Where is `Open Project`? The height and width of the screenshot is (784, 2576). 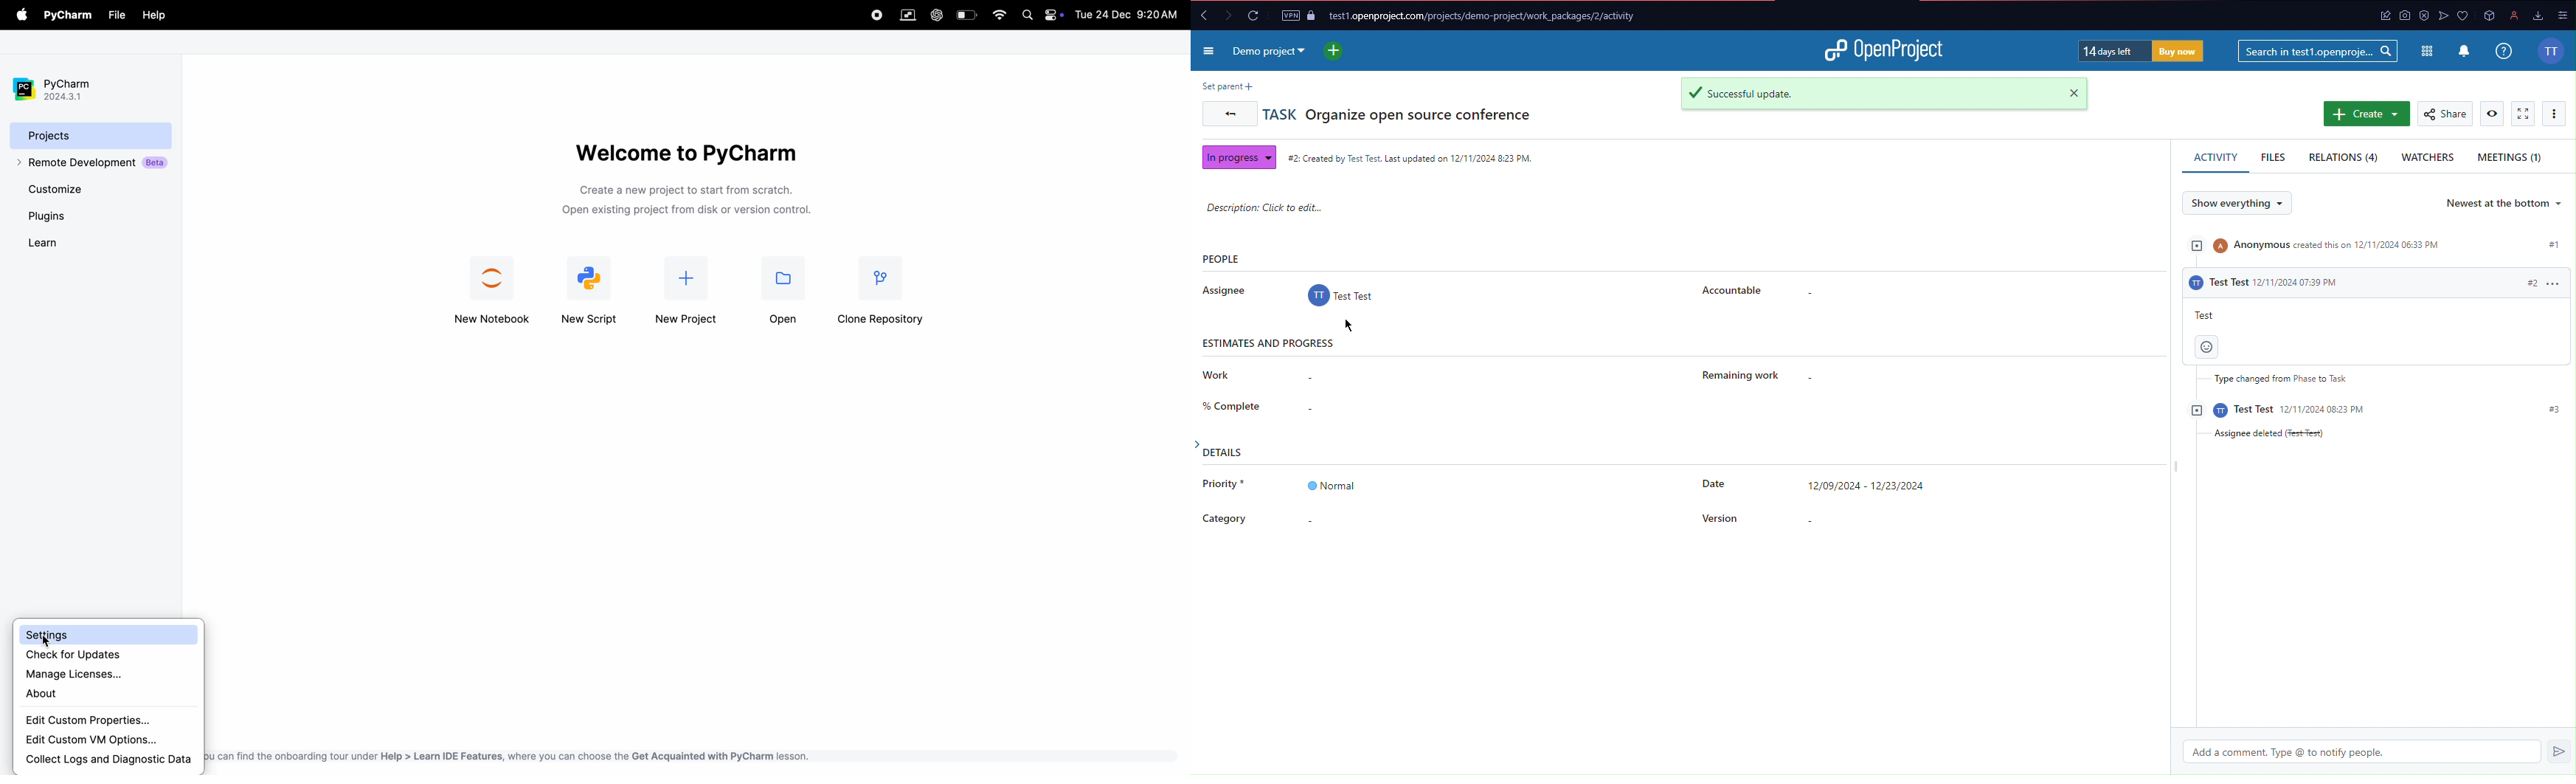 Open Project is located at coordinates (1886, 55).